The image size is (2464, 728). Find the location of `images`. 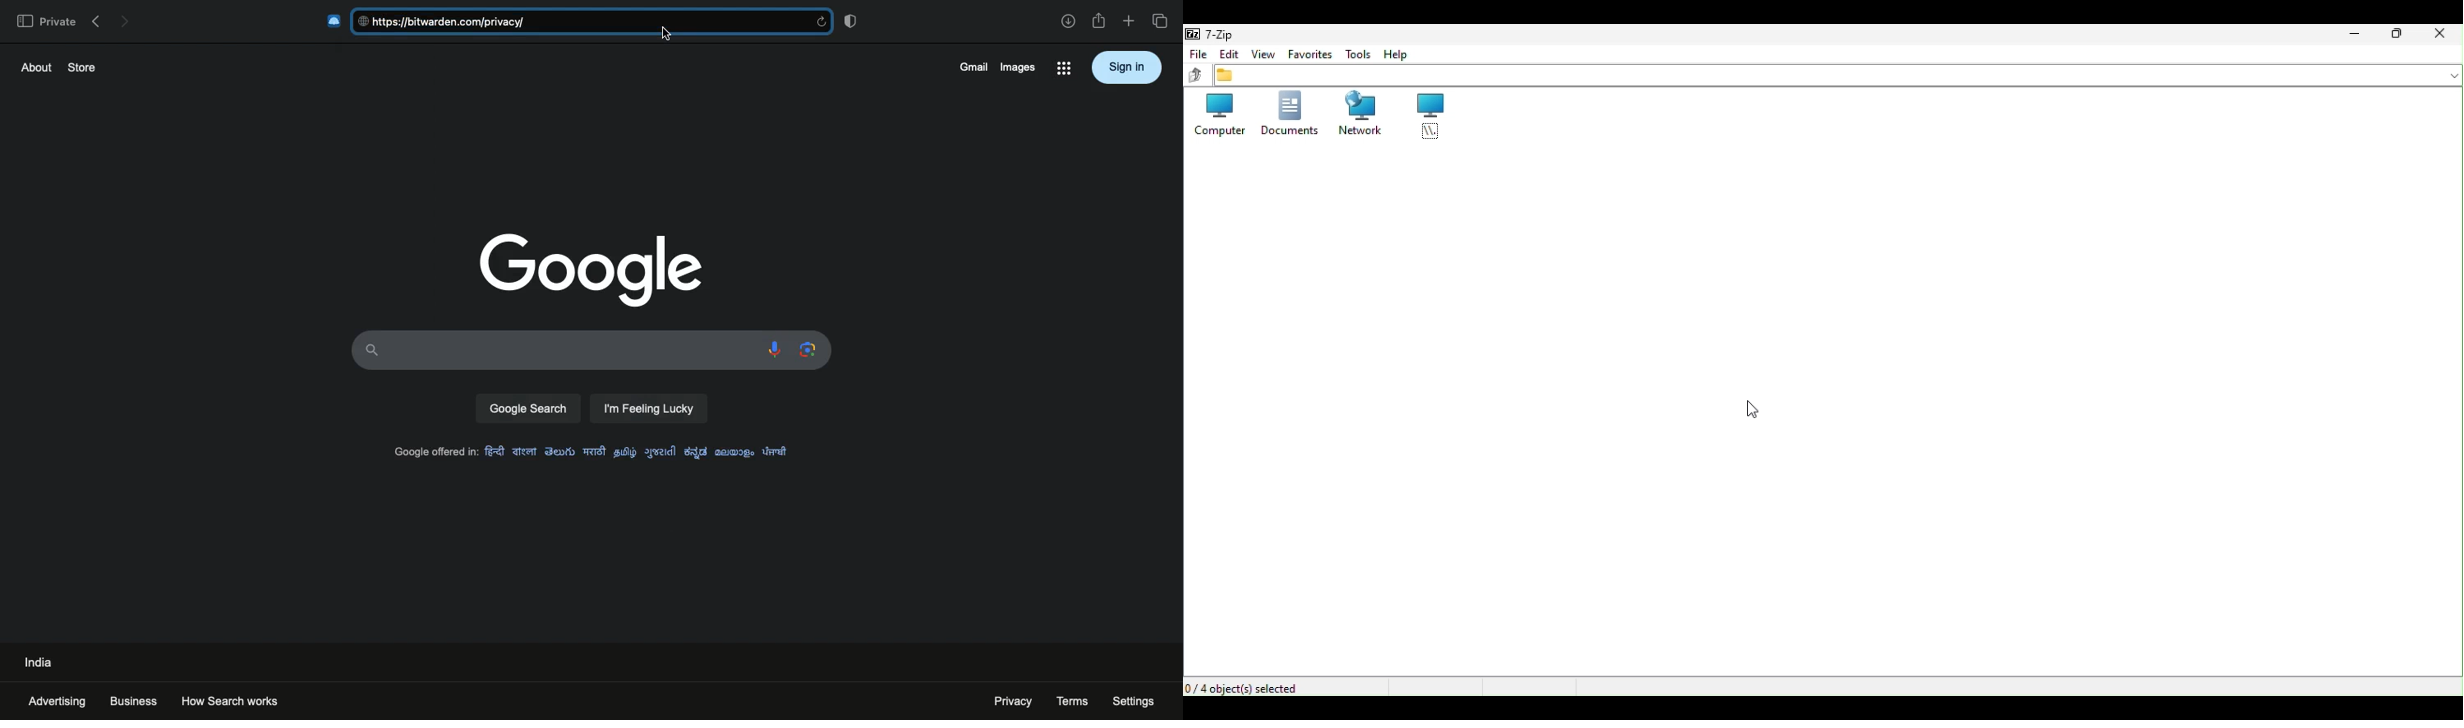

images is located at coordinates (1018, 67).